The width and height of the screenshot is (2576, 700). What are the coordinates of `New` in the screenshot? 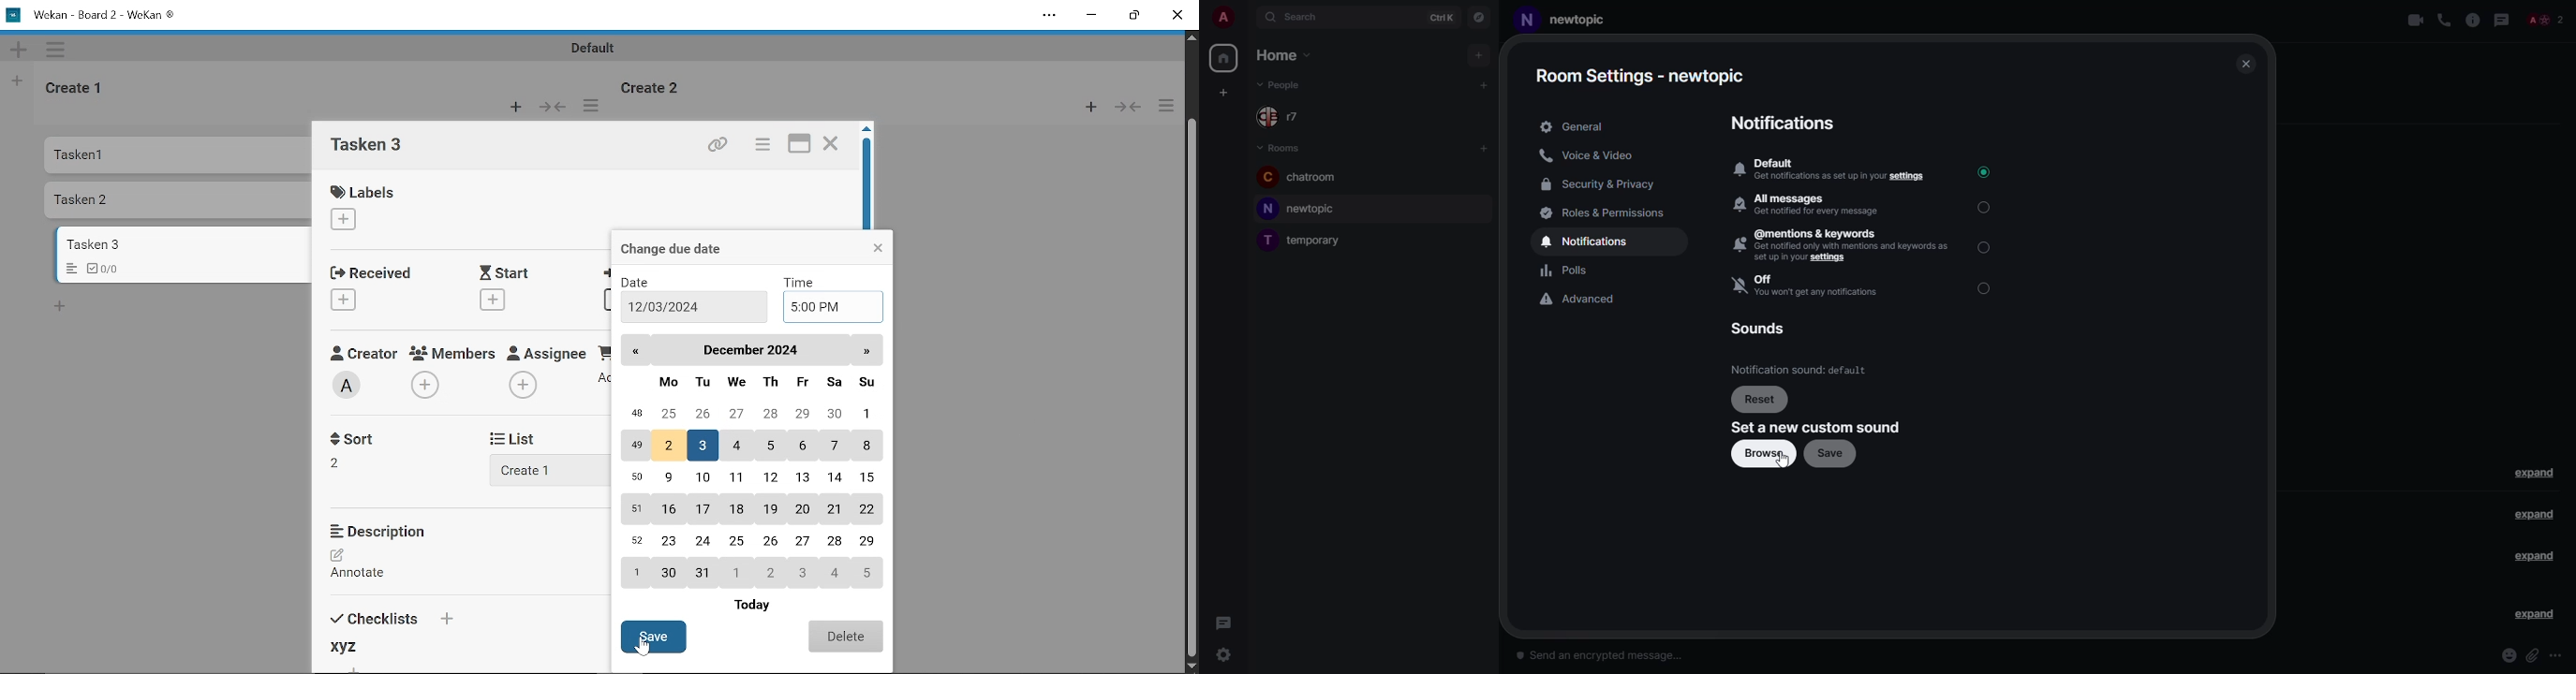 It's located at (18, 49).